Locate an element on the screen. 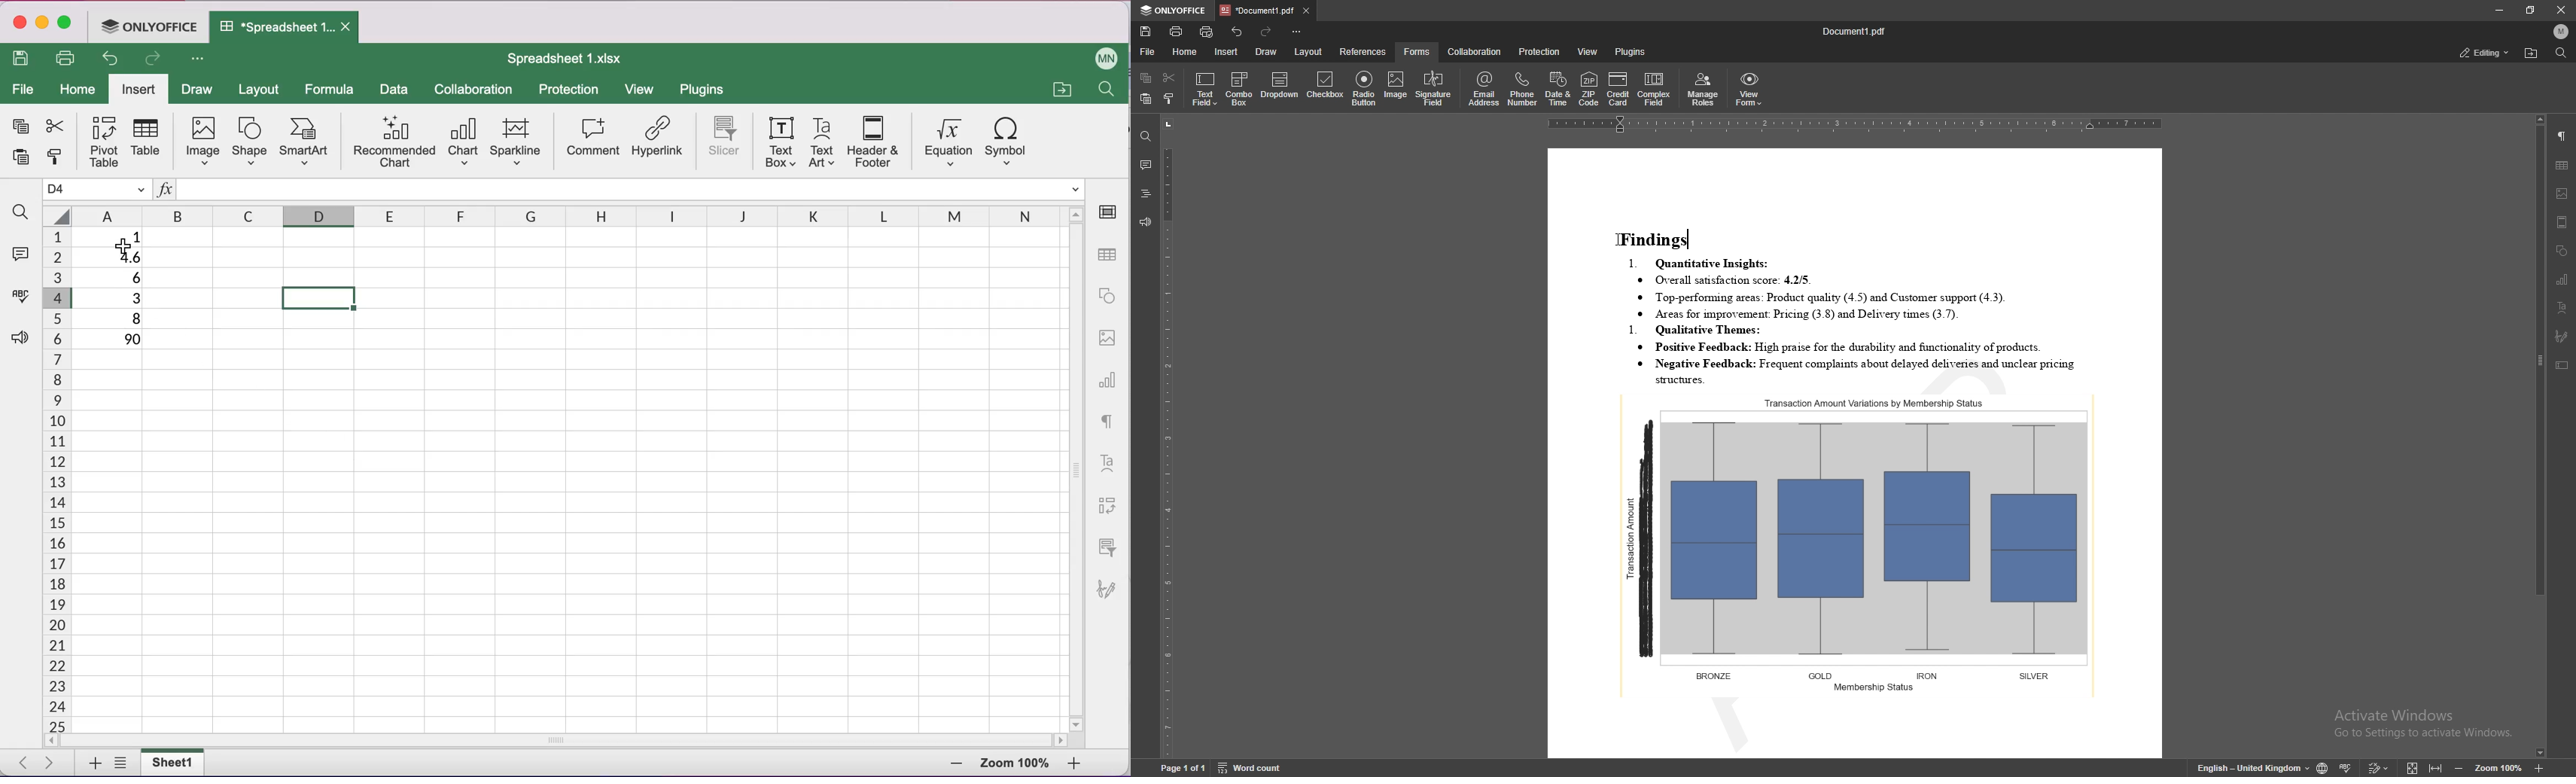 The width and height of the screenshot is (2576, 784). layout is located at coordinates (264, 88).